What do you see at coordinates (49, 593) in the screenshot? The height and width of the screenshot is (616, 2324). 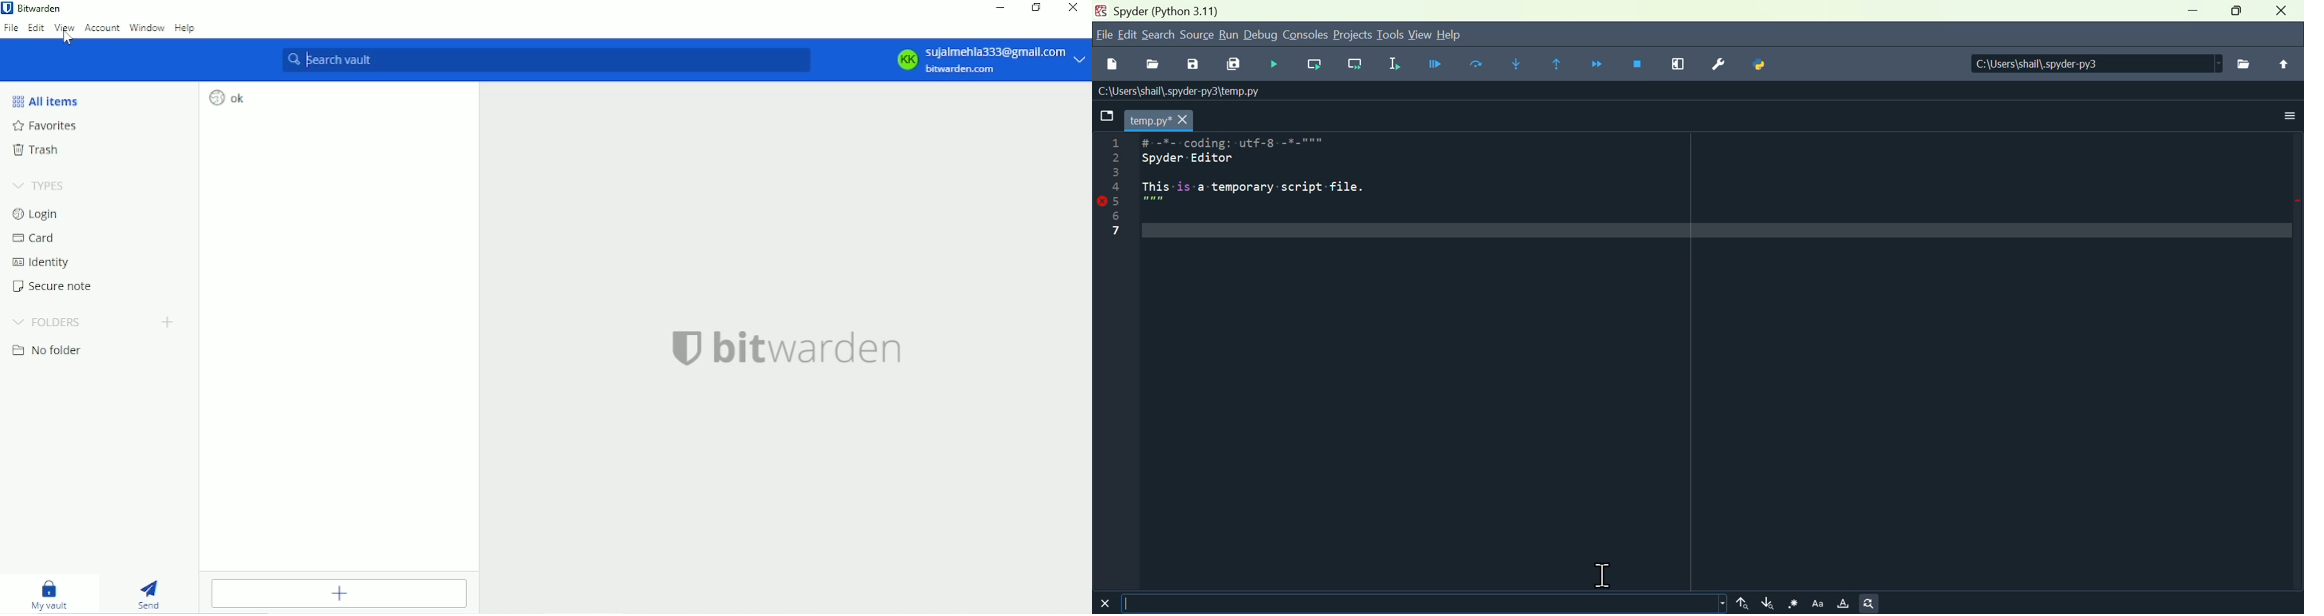 I see `My vault` at bounding box center [49, 593].